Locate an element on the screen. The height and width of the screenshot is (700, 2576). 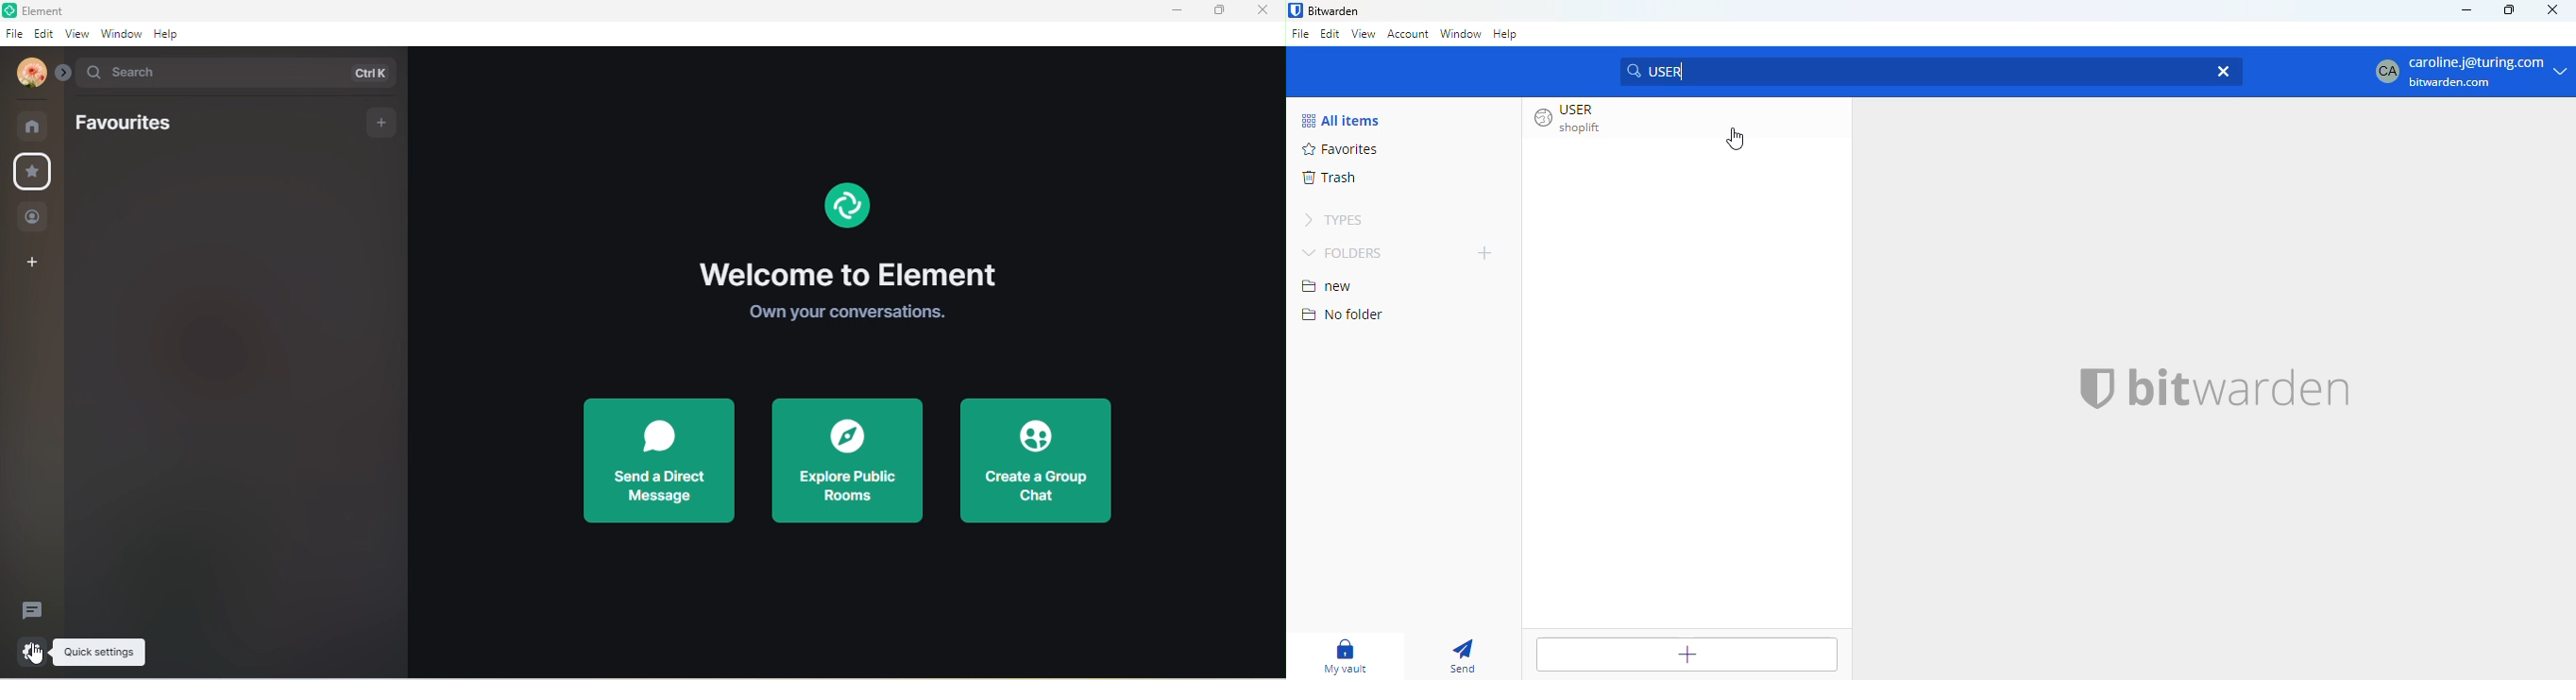
favorites is located at coordinates (1342, 148).